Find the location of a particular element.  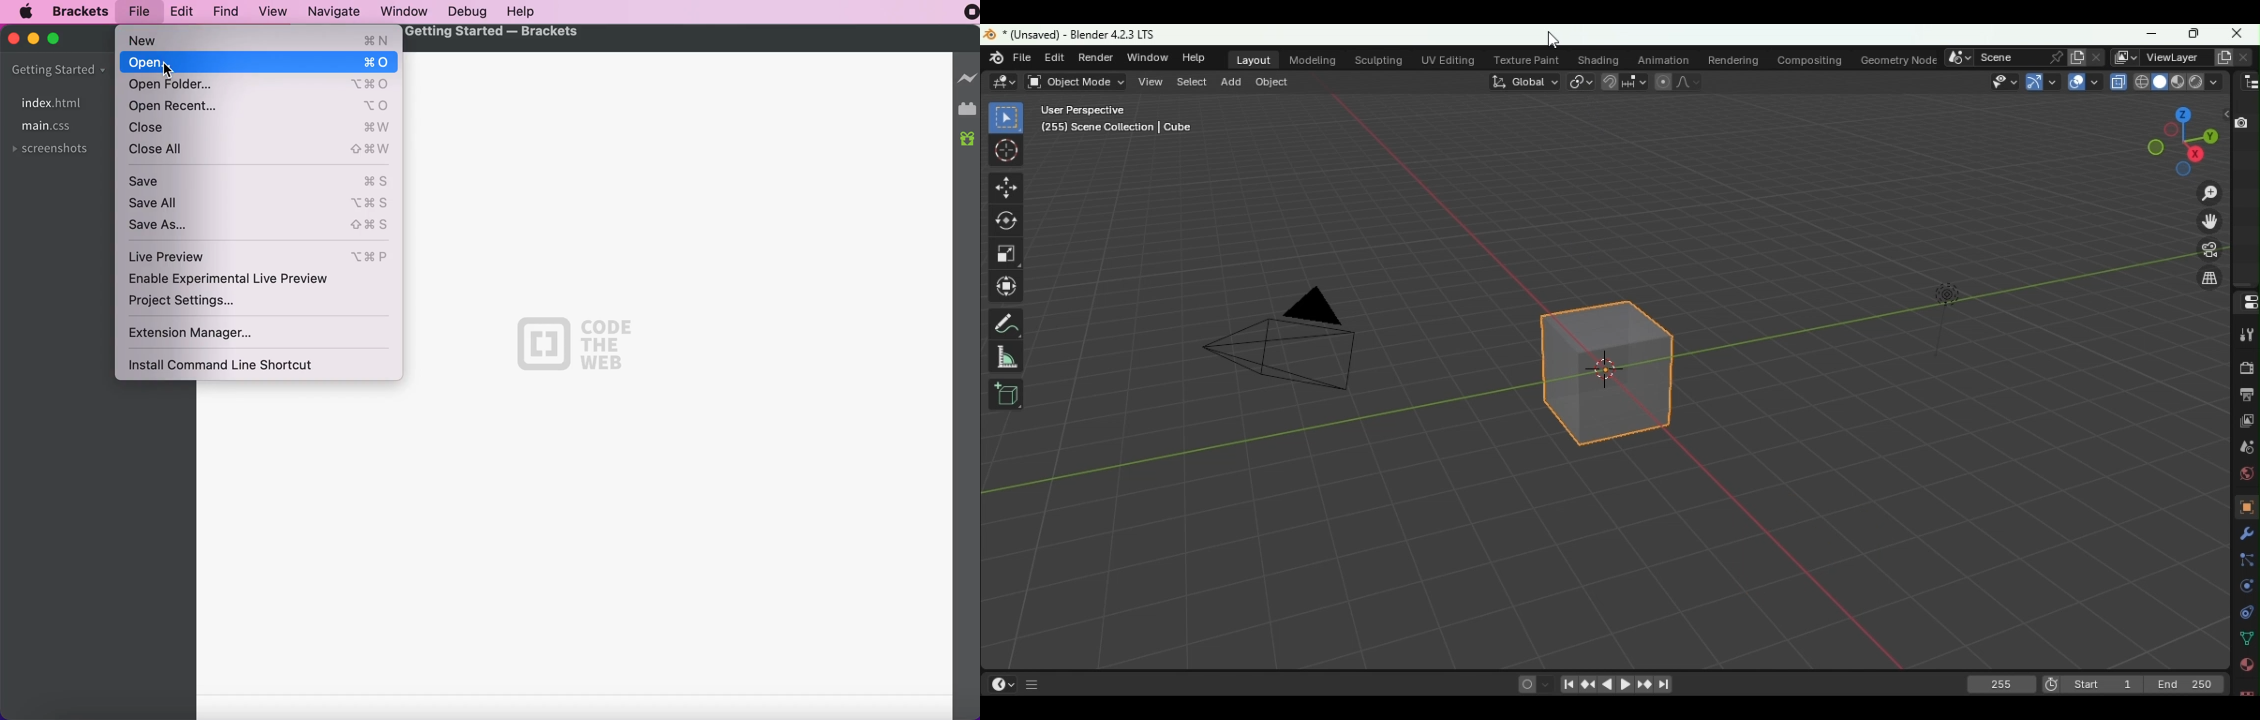

save is located at coordinates (261, 179).